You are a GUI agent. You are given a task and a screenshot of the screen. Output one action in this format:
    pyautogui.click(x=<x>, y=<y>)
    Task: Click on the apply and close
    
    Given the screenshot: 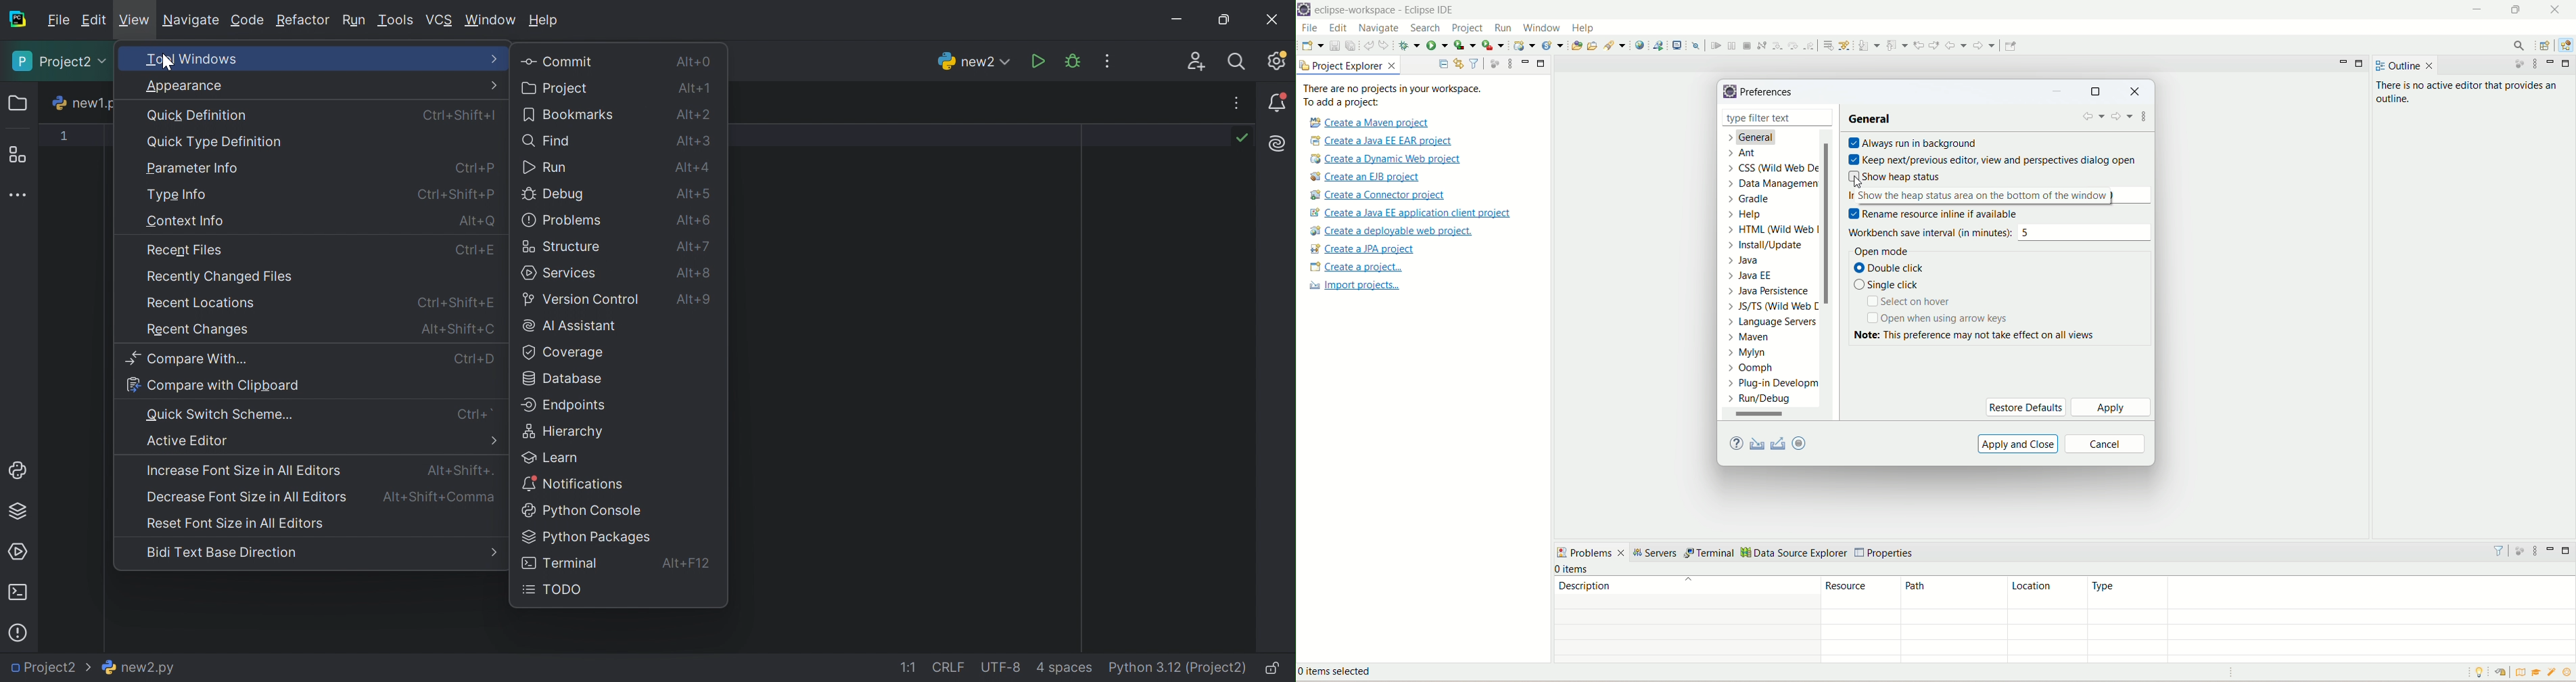 What is the action you would take?
    pyautogui.click(x=2019, y=443)
    